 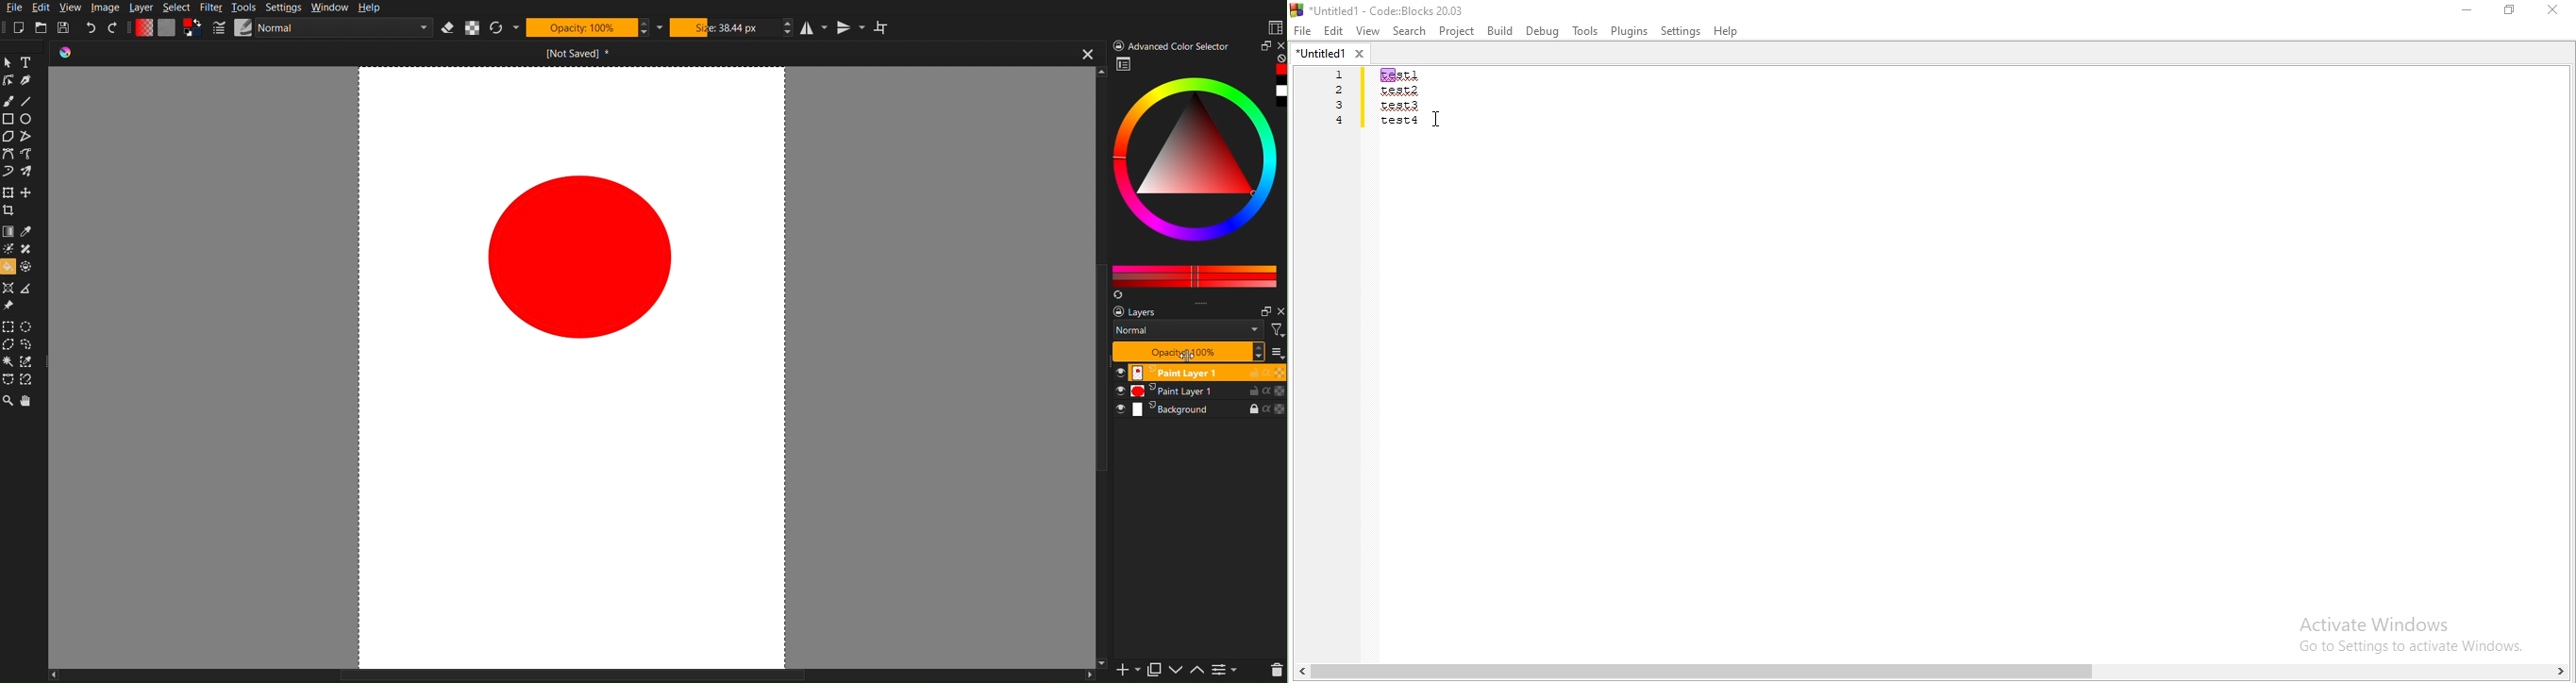 I want to click on Paint Layer 1, so click(x=1194, y=391).